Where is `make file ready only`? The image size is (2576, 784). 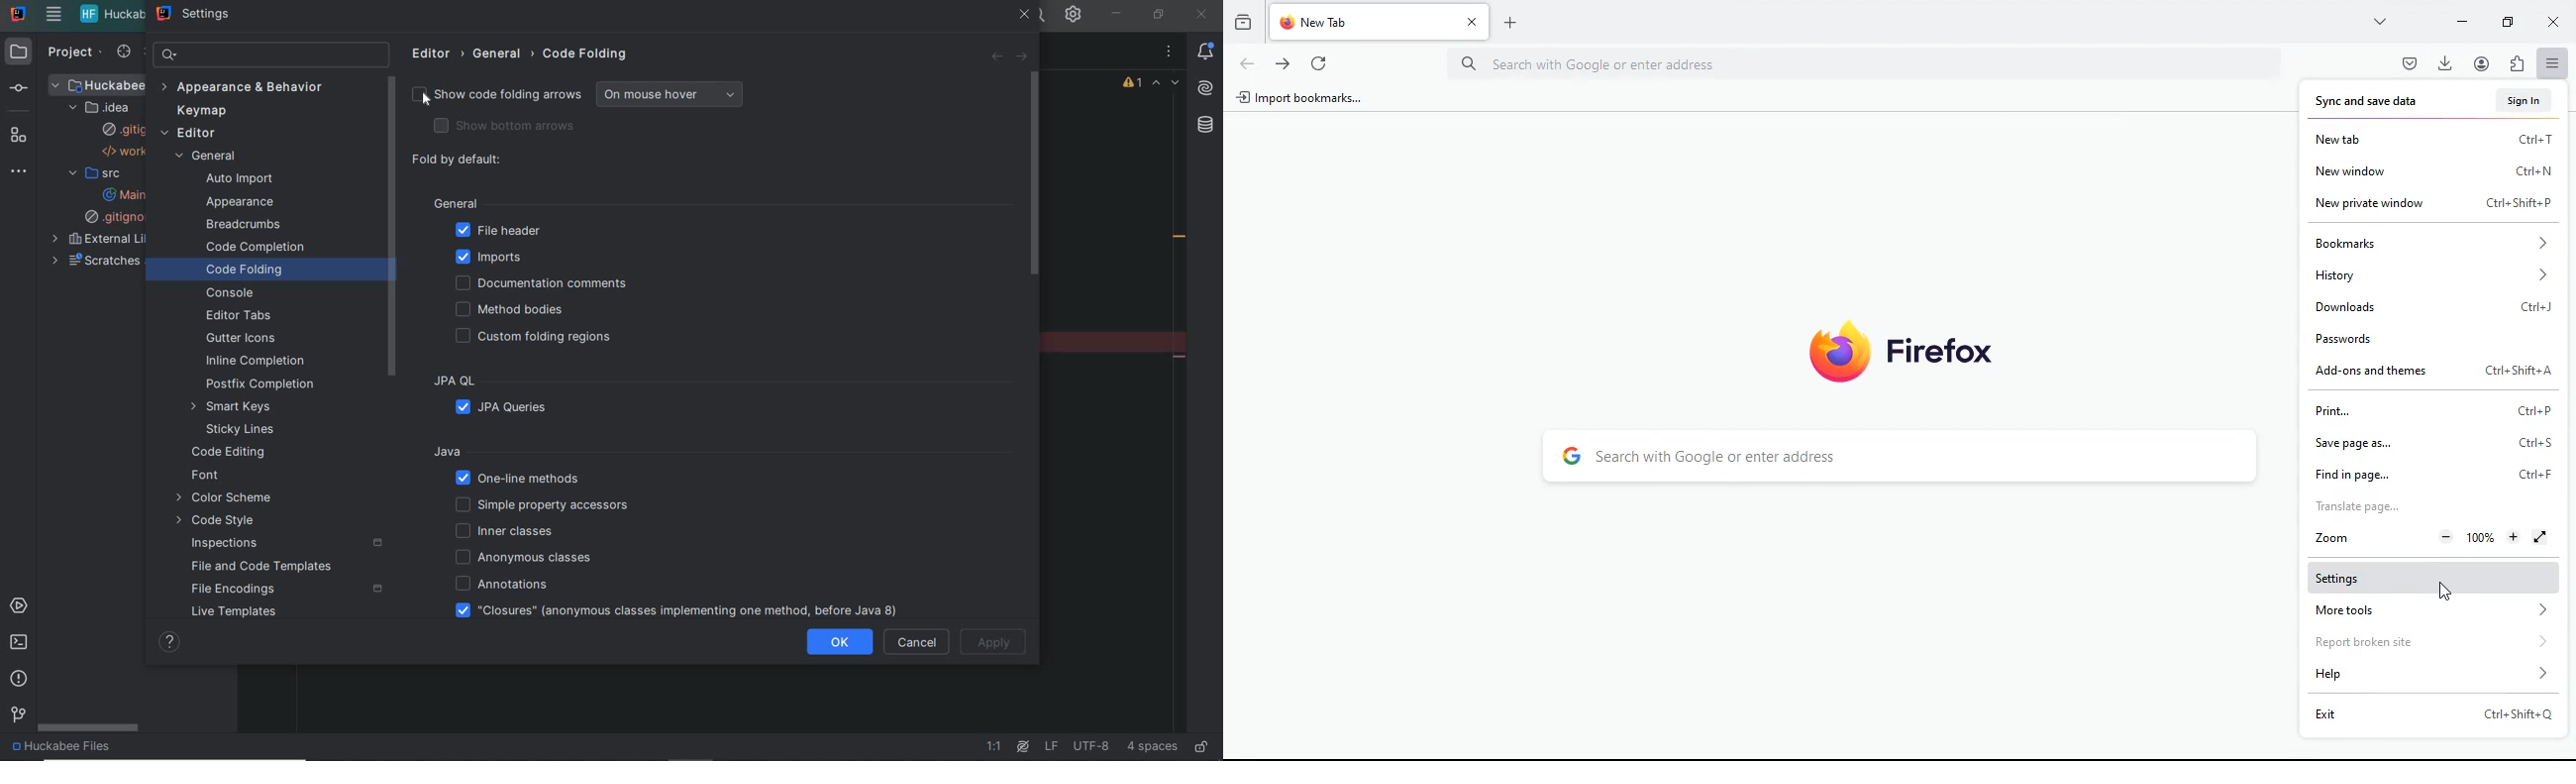 make file ready only is located at coordinates (1203, 747).